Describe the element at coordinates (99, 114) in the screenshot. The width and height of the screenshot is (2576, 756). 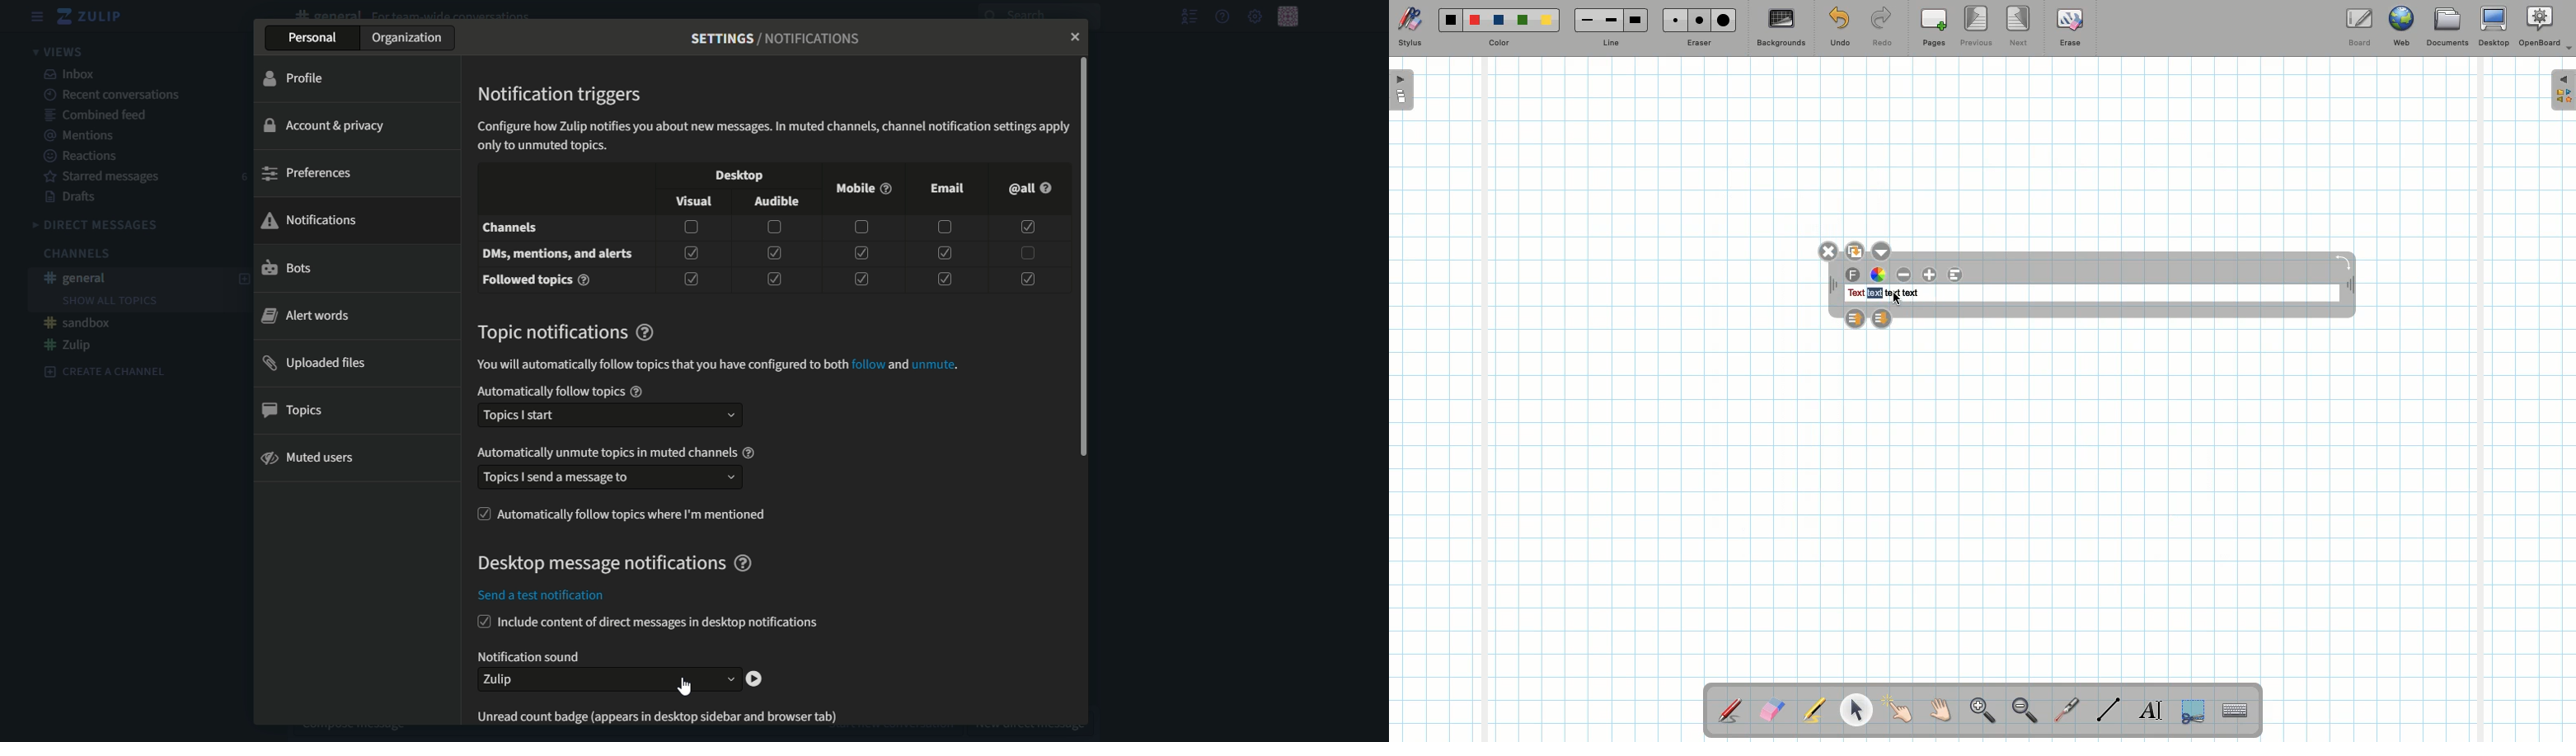
I see `combined feed` at that location.